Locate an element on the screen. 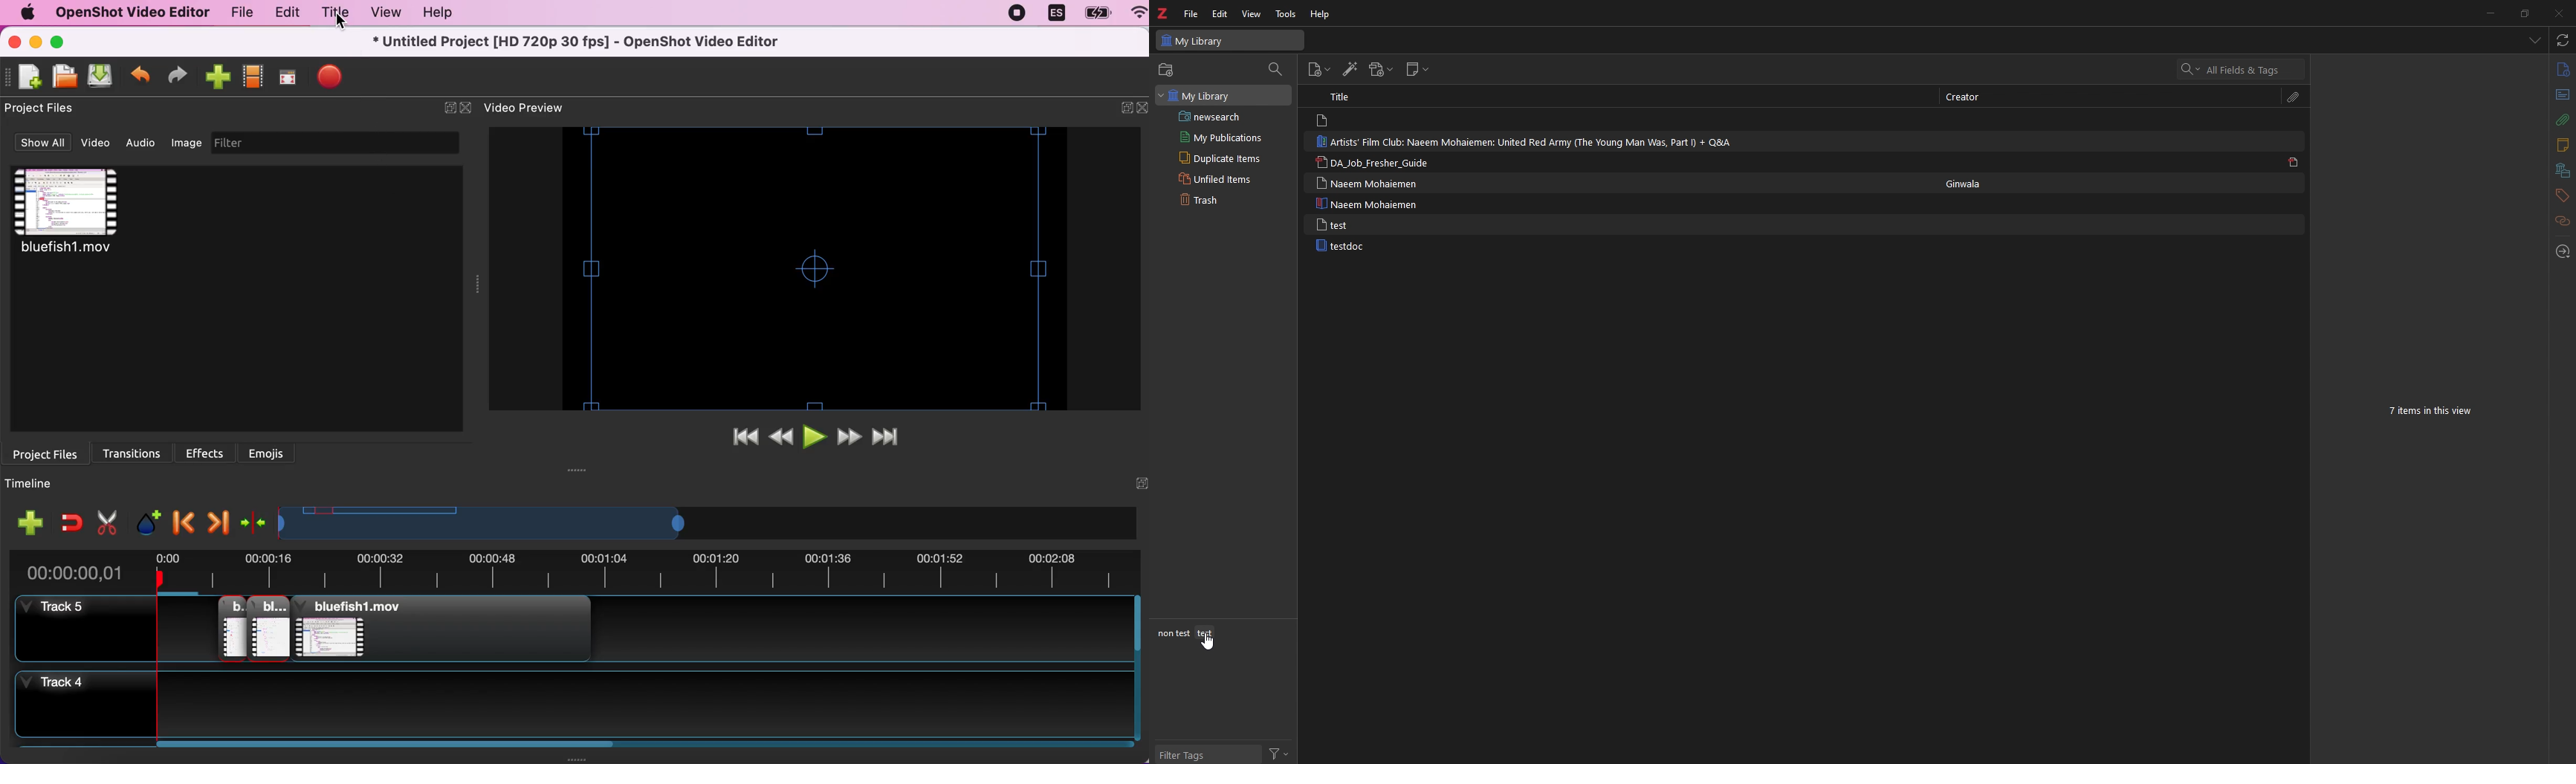  project files is located at coordinates (46, 109).